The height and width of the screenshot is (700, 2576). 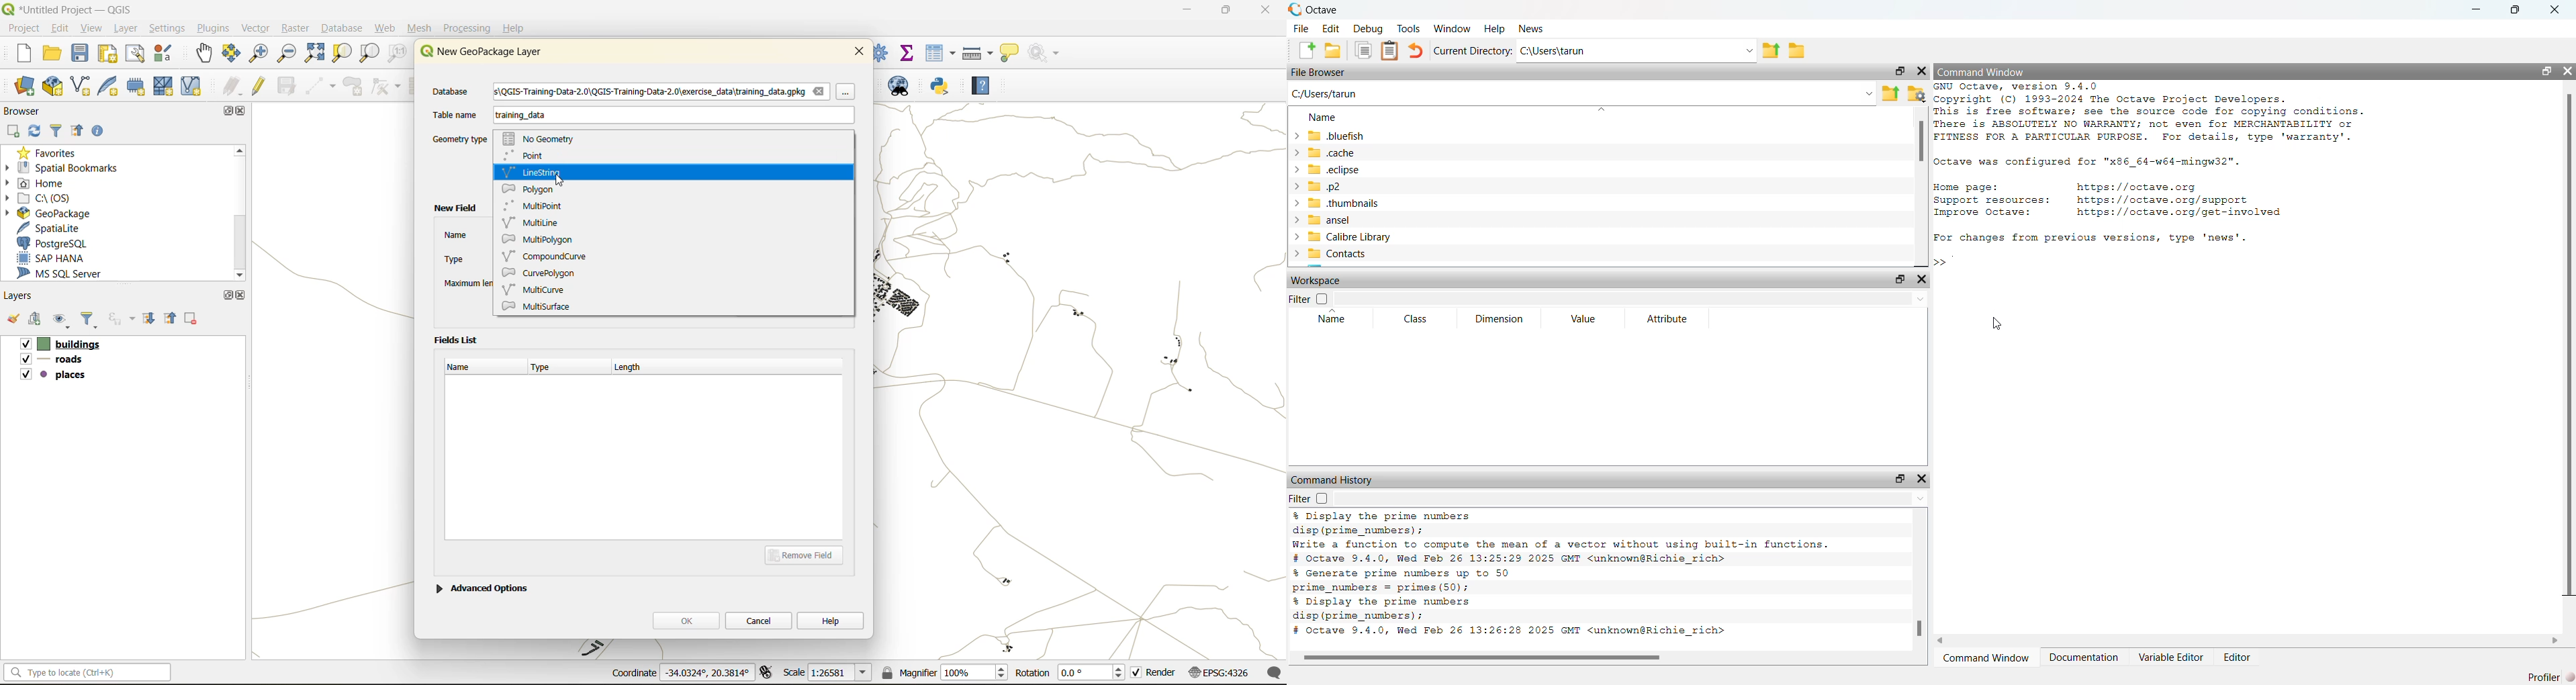 I want to click on close, so click(x=2568, y=71).